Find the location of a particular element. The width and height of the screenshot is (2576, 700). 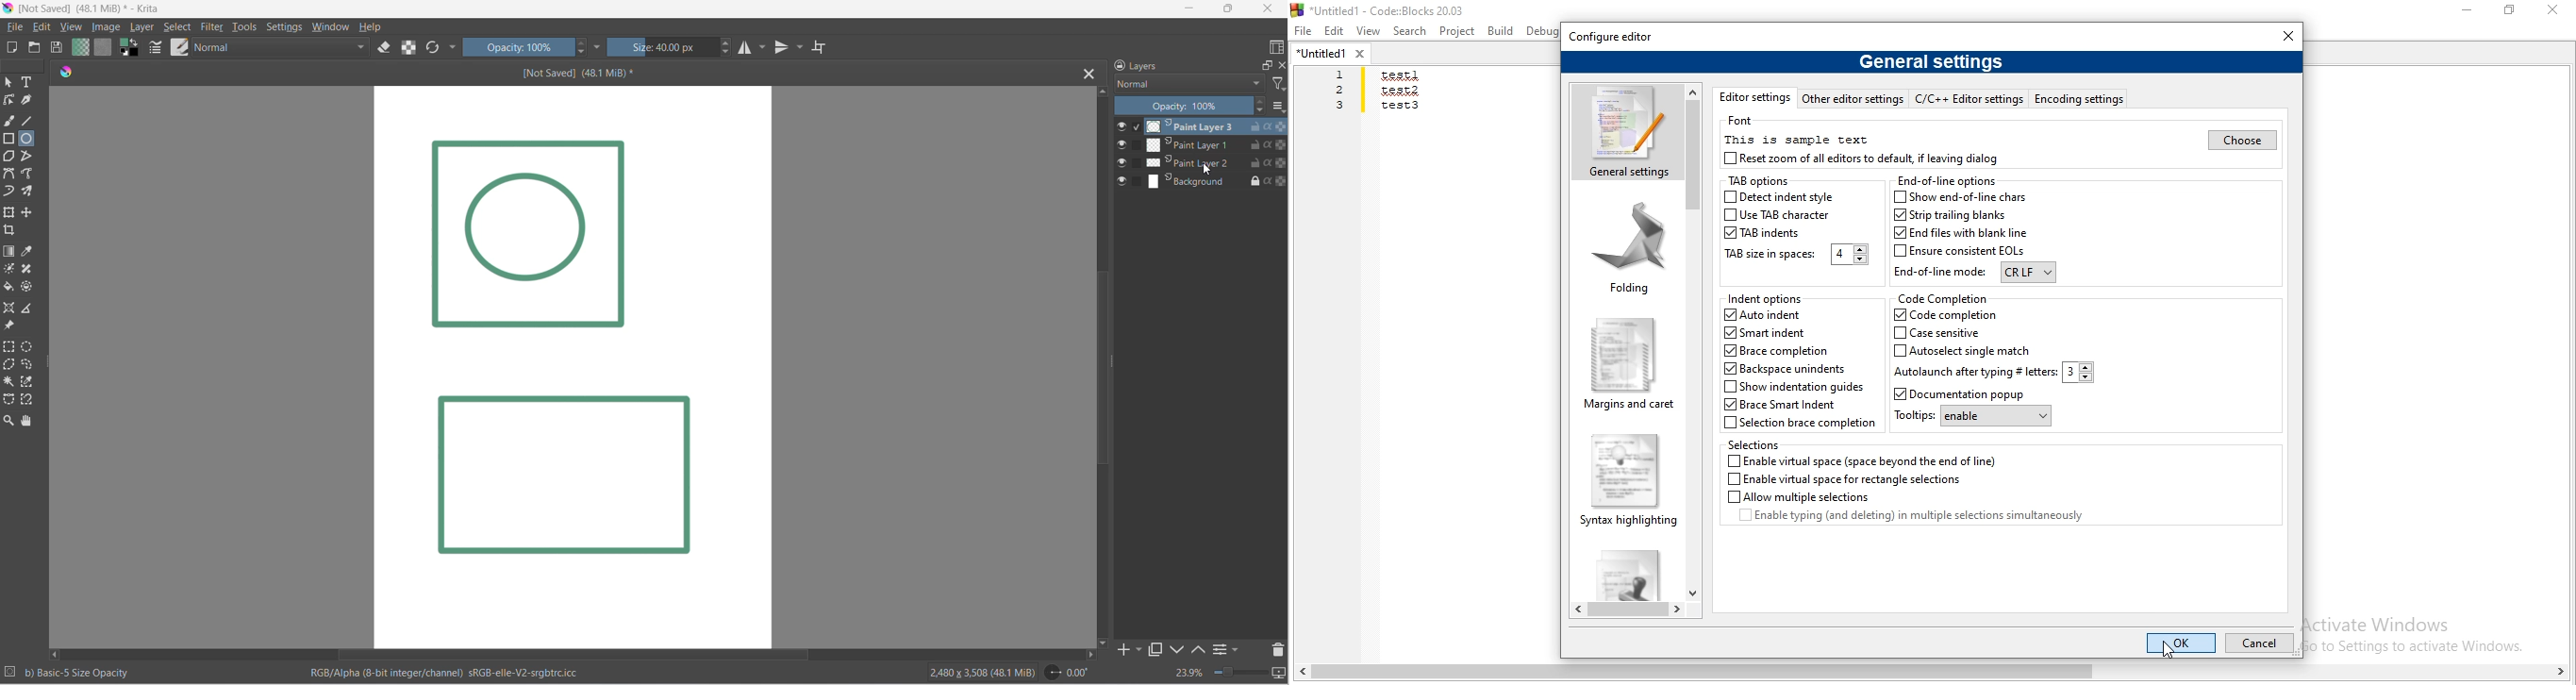

paint layer 1 is located at coordinates (1188, 144).